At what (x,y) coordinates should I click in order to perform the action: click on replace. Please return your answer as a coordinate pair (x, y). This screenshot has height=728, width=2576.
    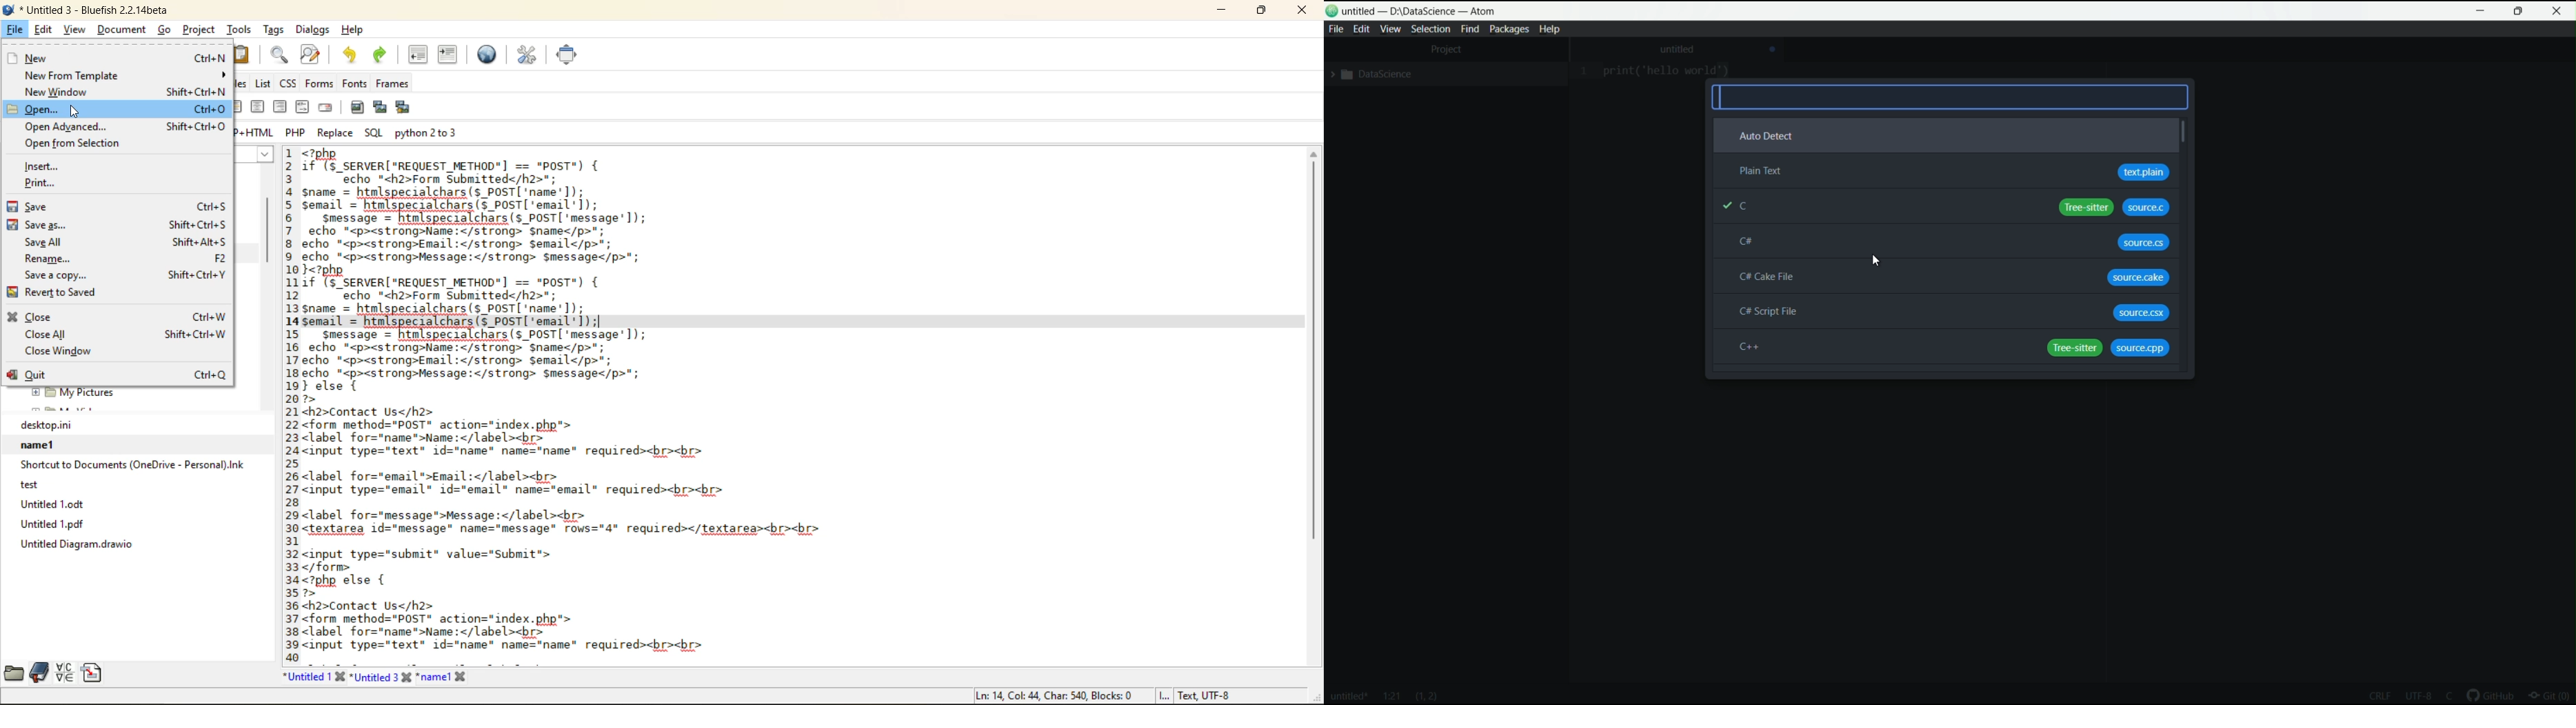
    Looking at the image, I should click on (337, 133).